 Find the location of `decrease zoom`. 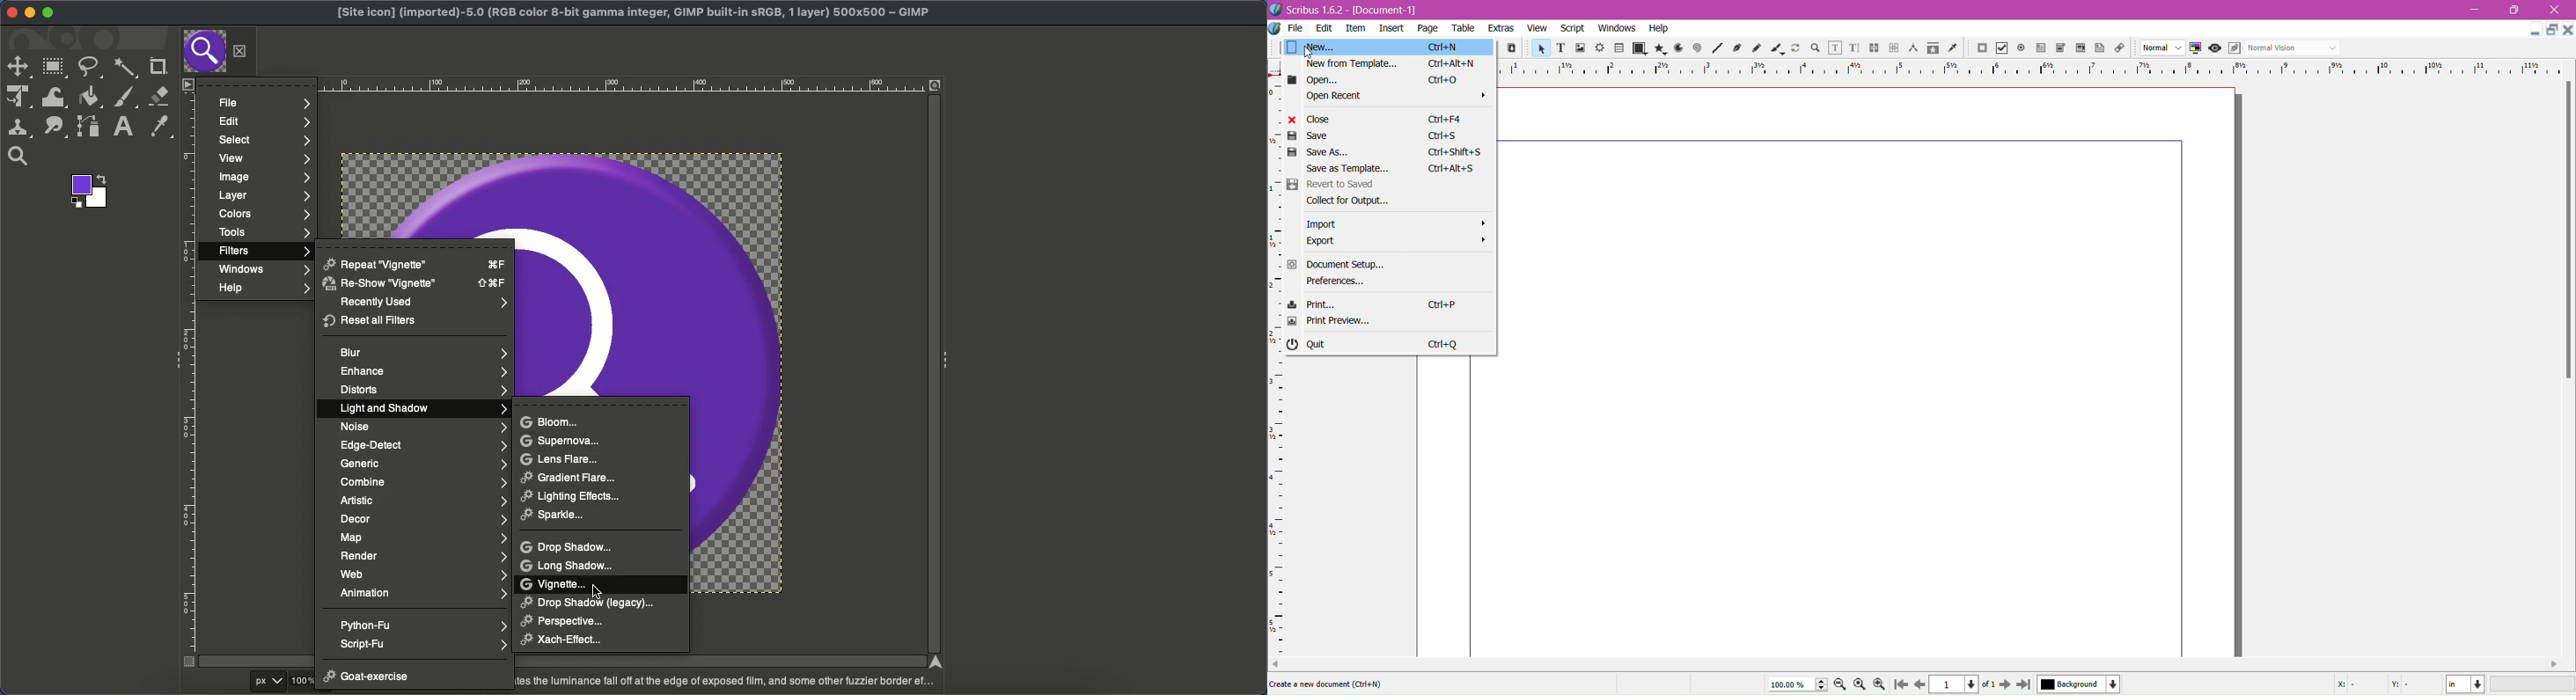

decrease zoom is located at coordinates (1841, 685).